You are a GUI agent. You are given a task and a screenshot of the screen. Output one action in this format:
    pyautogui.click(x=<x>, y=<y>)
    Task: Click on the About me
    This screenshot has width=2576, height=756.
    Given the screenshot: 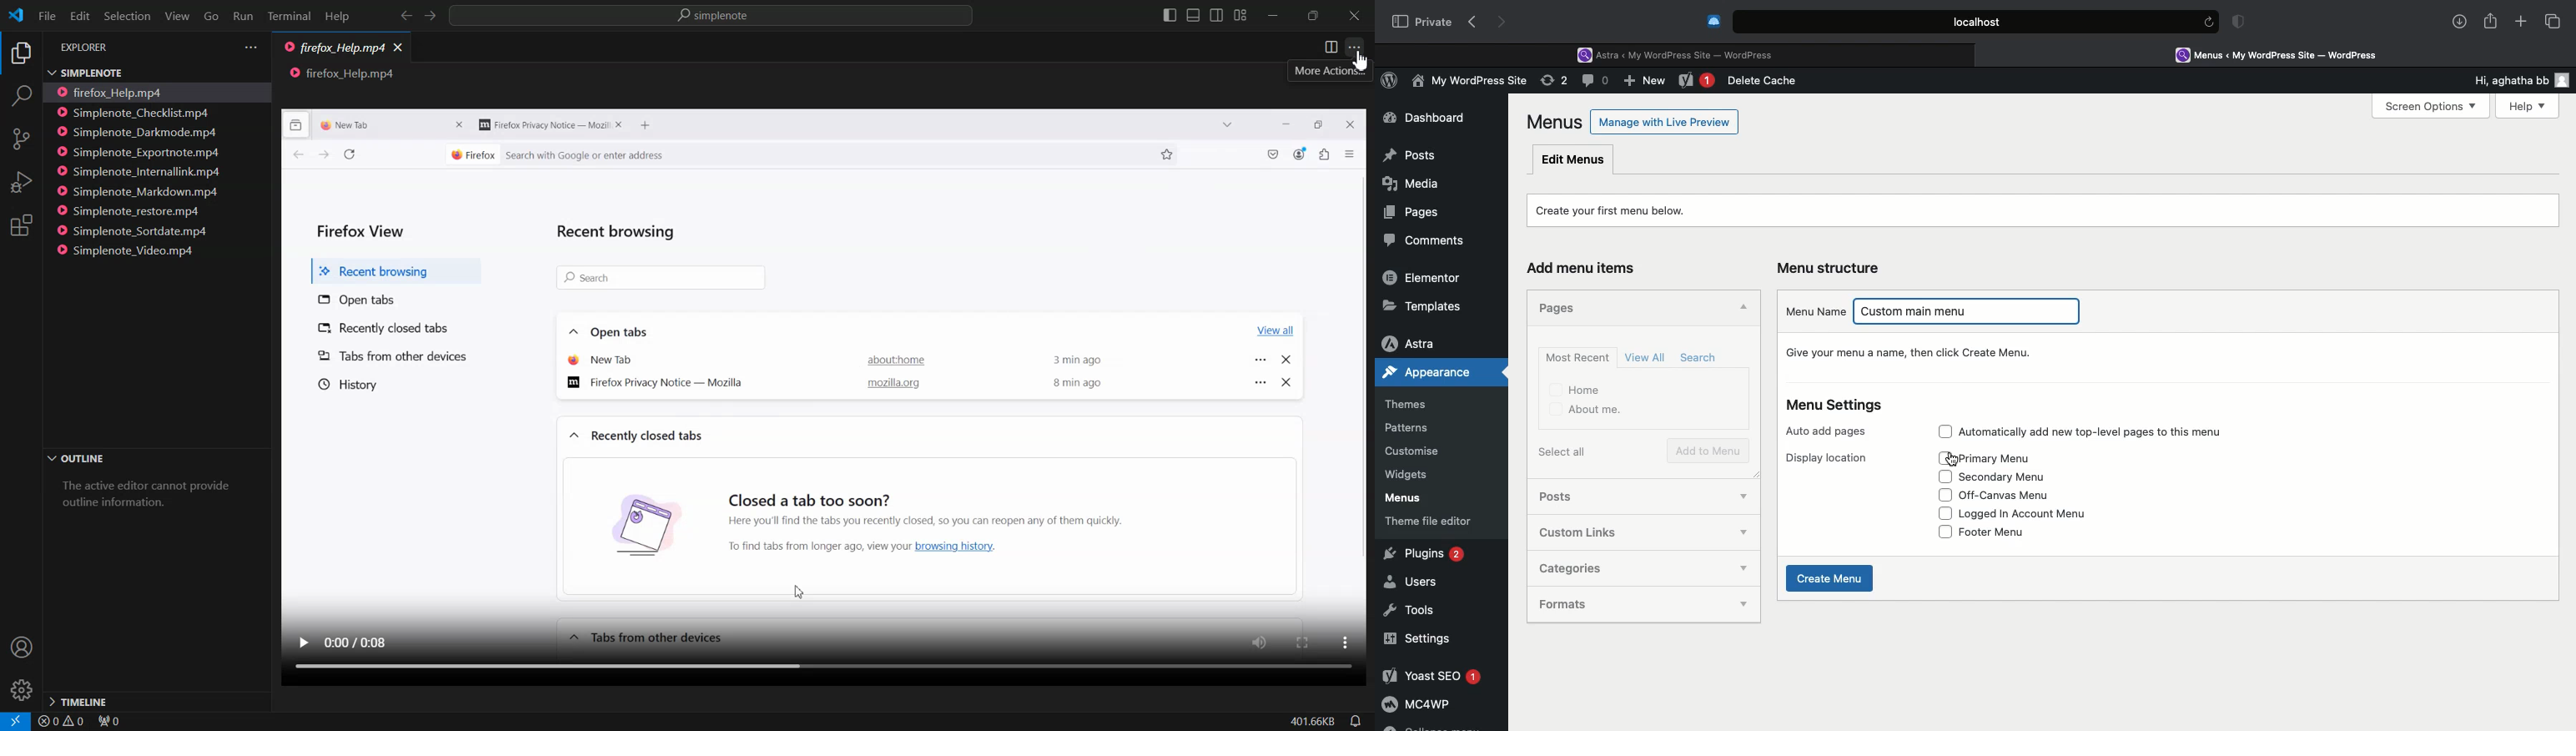 What is the action you would take?
    pyautogui.click(x=1587, y=411)
    